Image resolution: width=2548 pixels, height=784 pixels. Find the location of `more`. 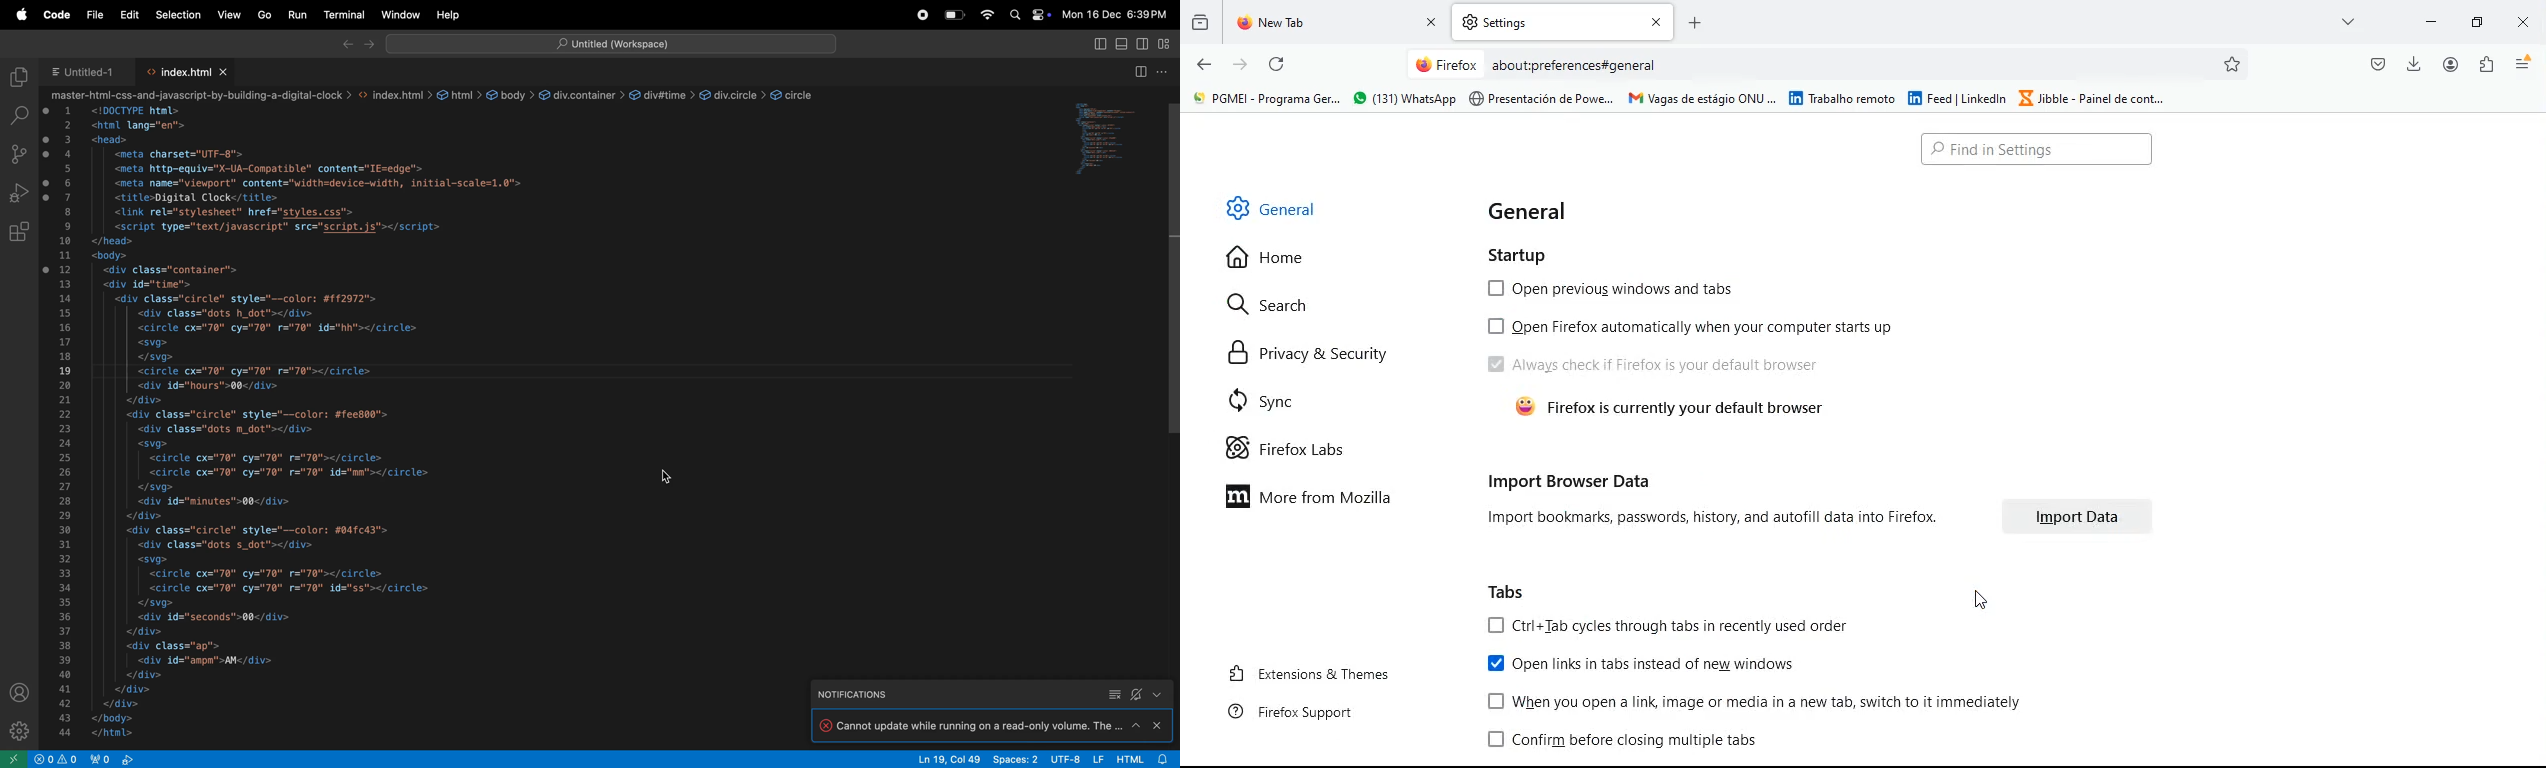

more is located at coordinates (2349, 21).